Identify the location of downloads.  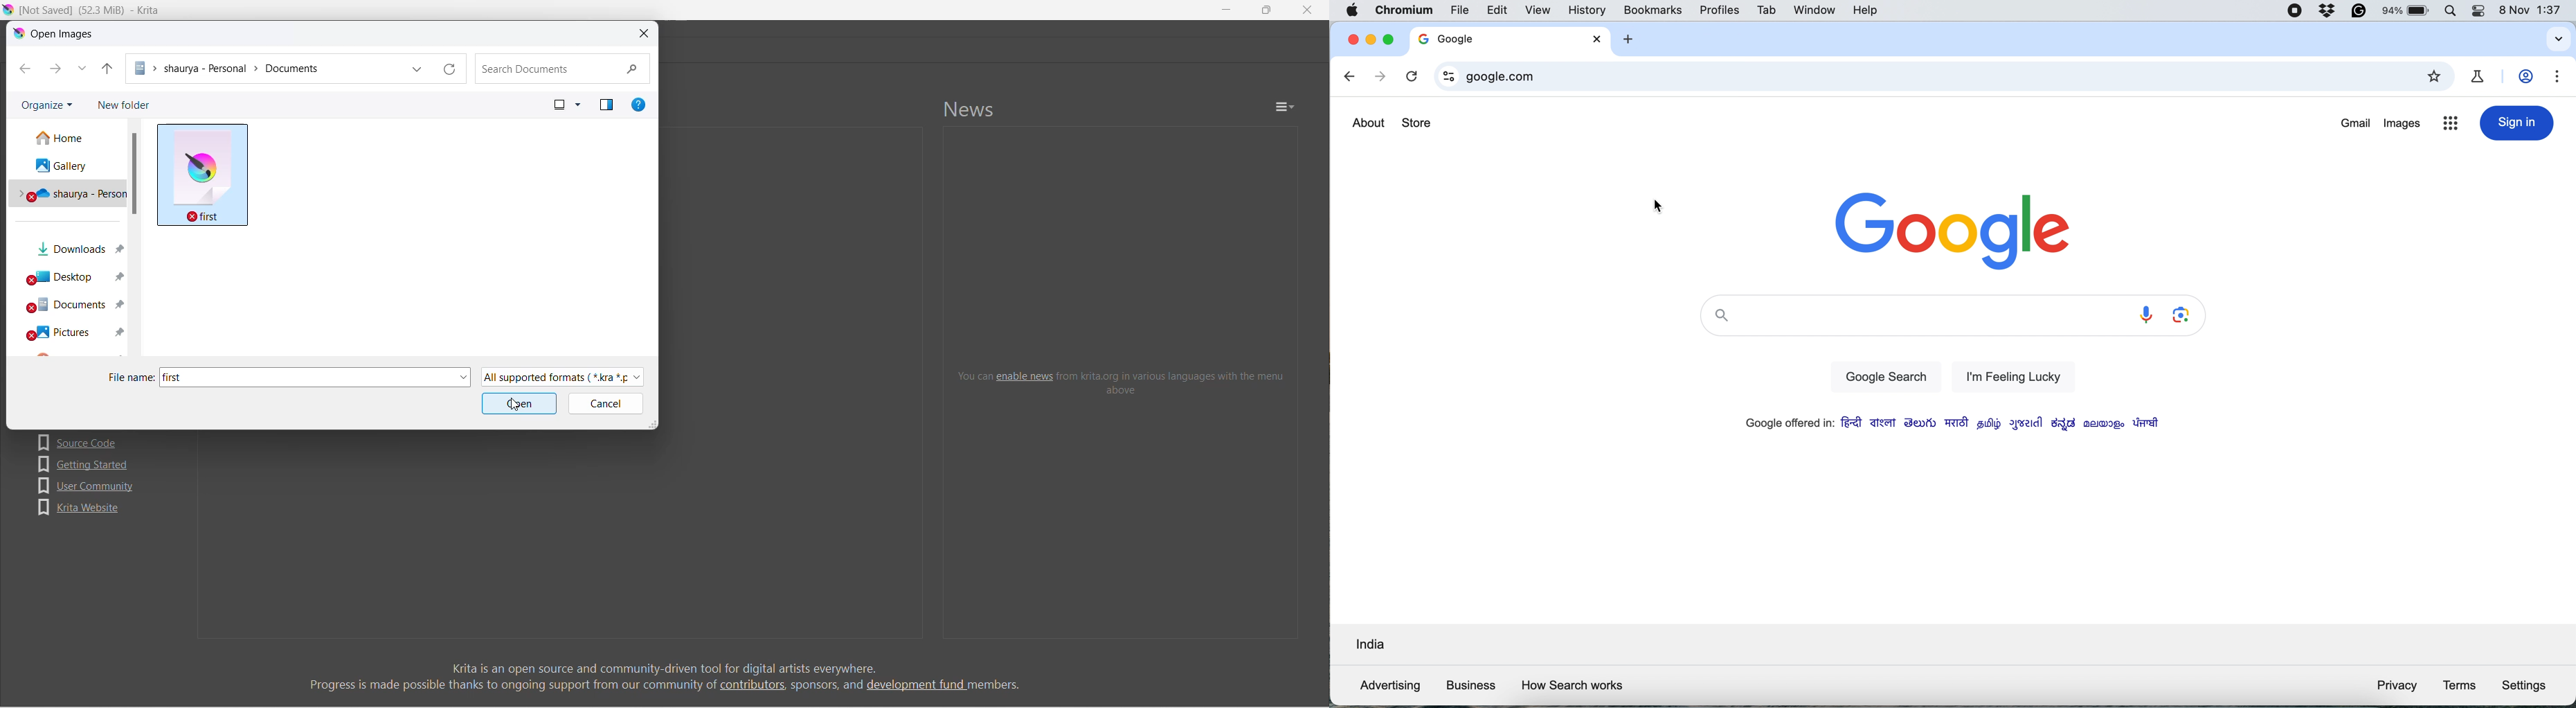
(73, 245).